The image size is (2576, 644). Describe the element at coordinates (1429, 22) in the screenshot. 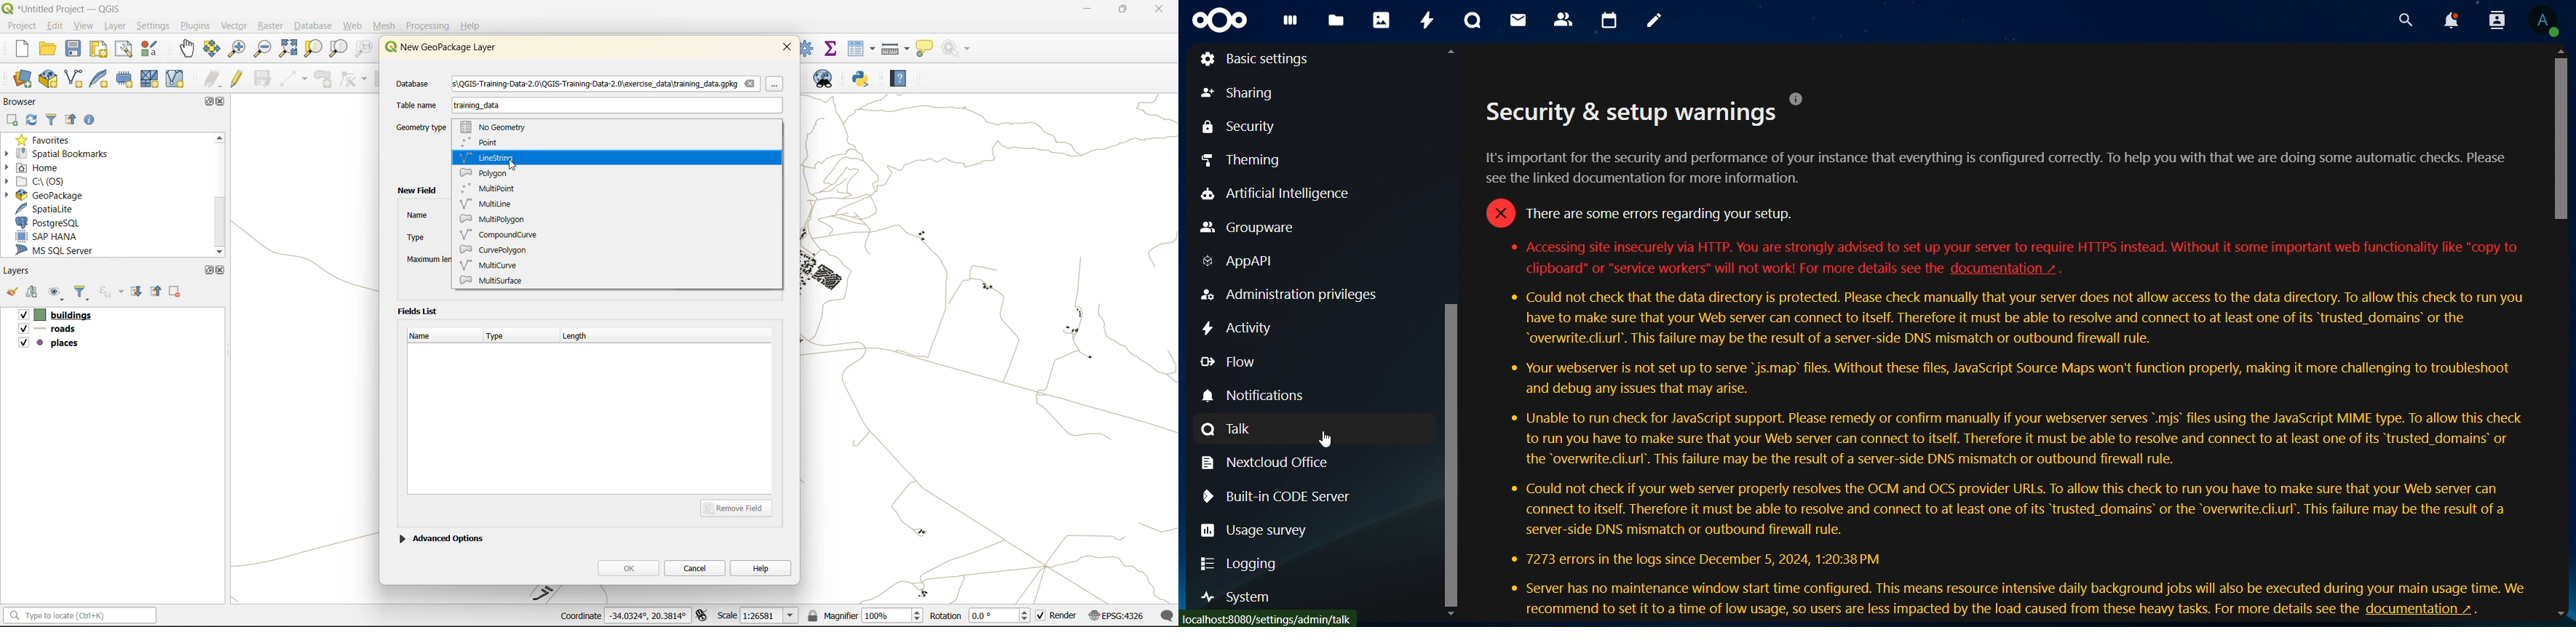

I see `activity` at that location.